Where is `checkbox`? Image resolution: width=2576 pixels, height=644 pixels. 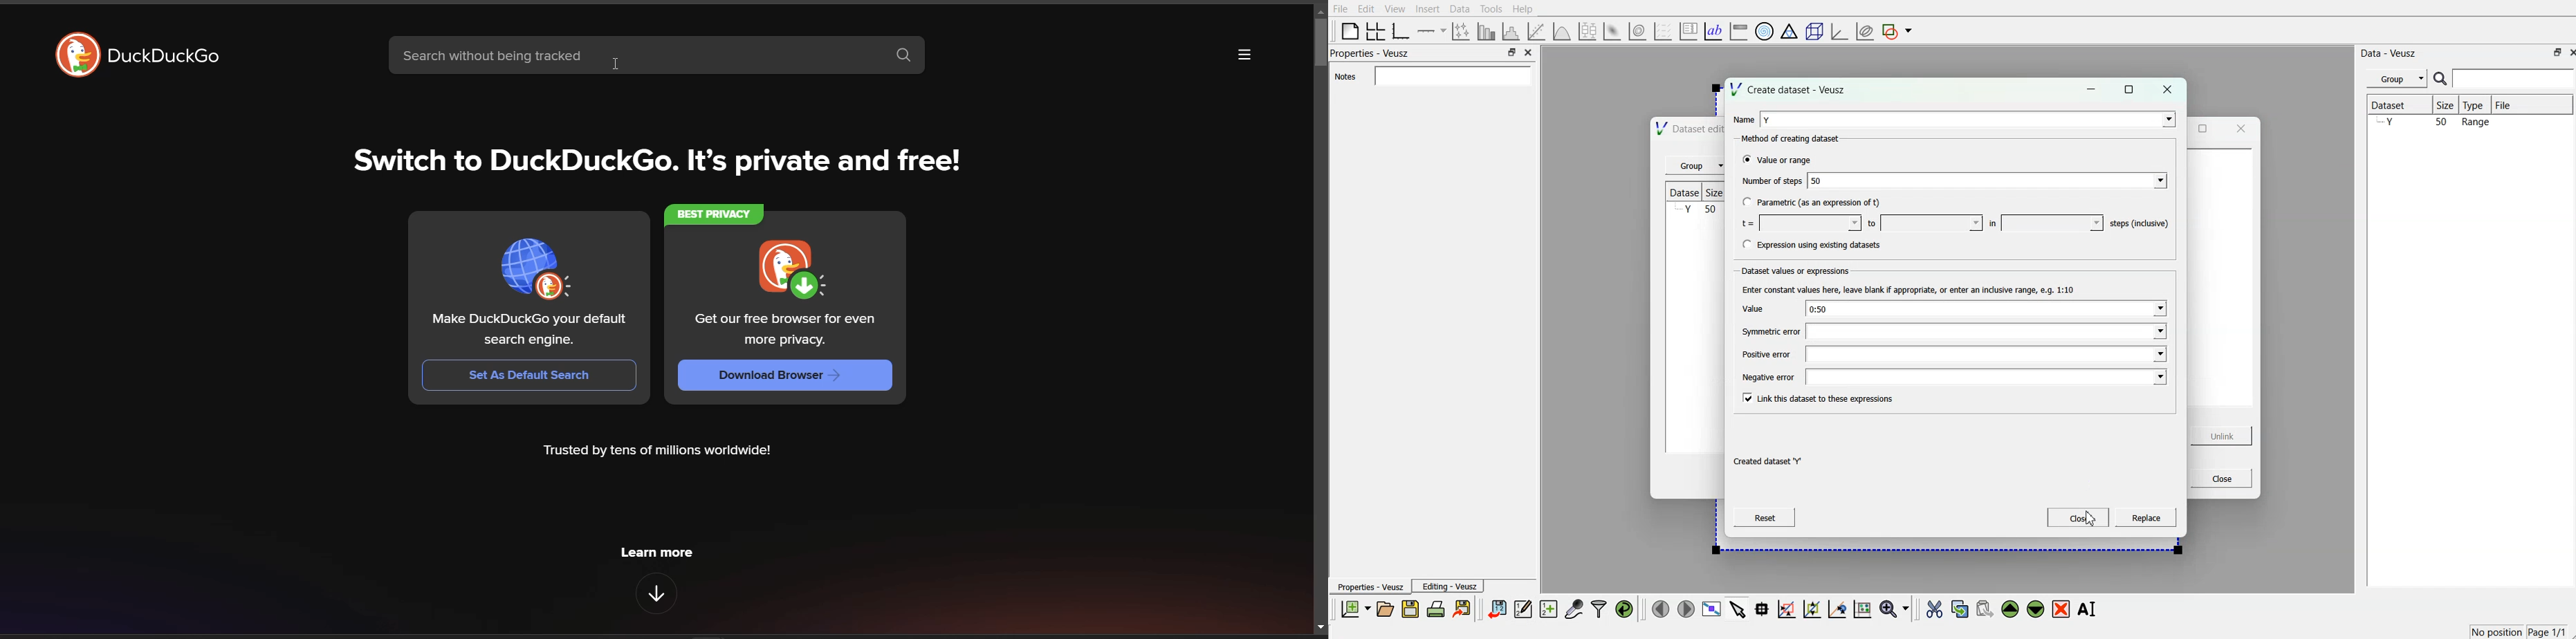 checkbox is located at coordinates (1744, 160).